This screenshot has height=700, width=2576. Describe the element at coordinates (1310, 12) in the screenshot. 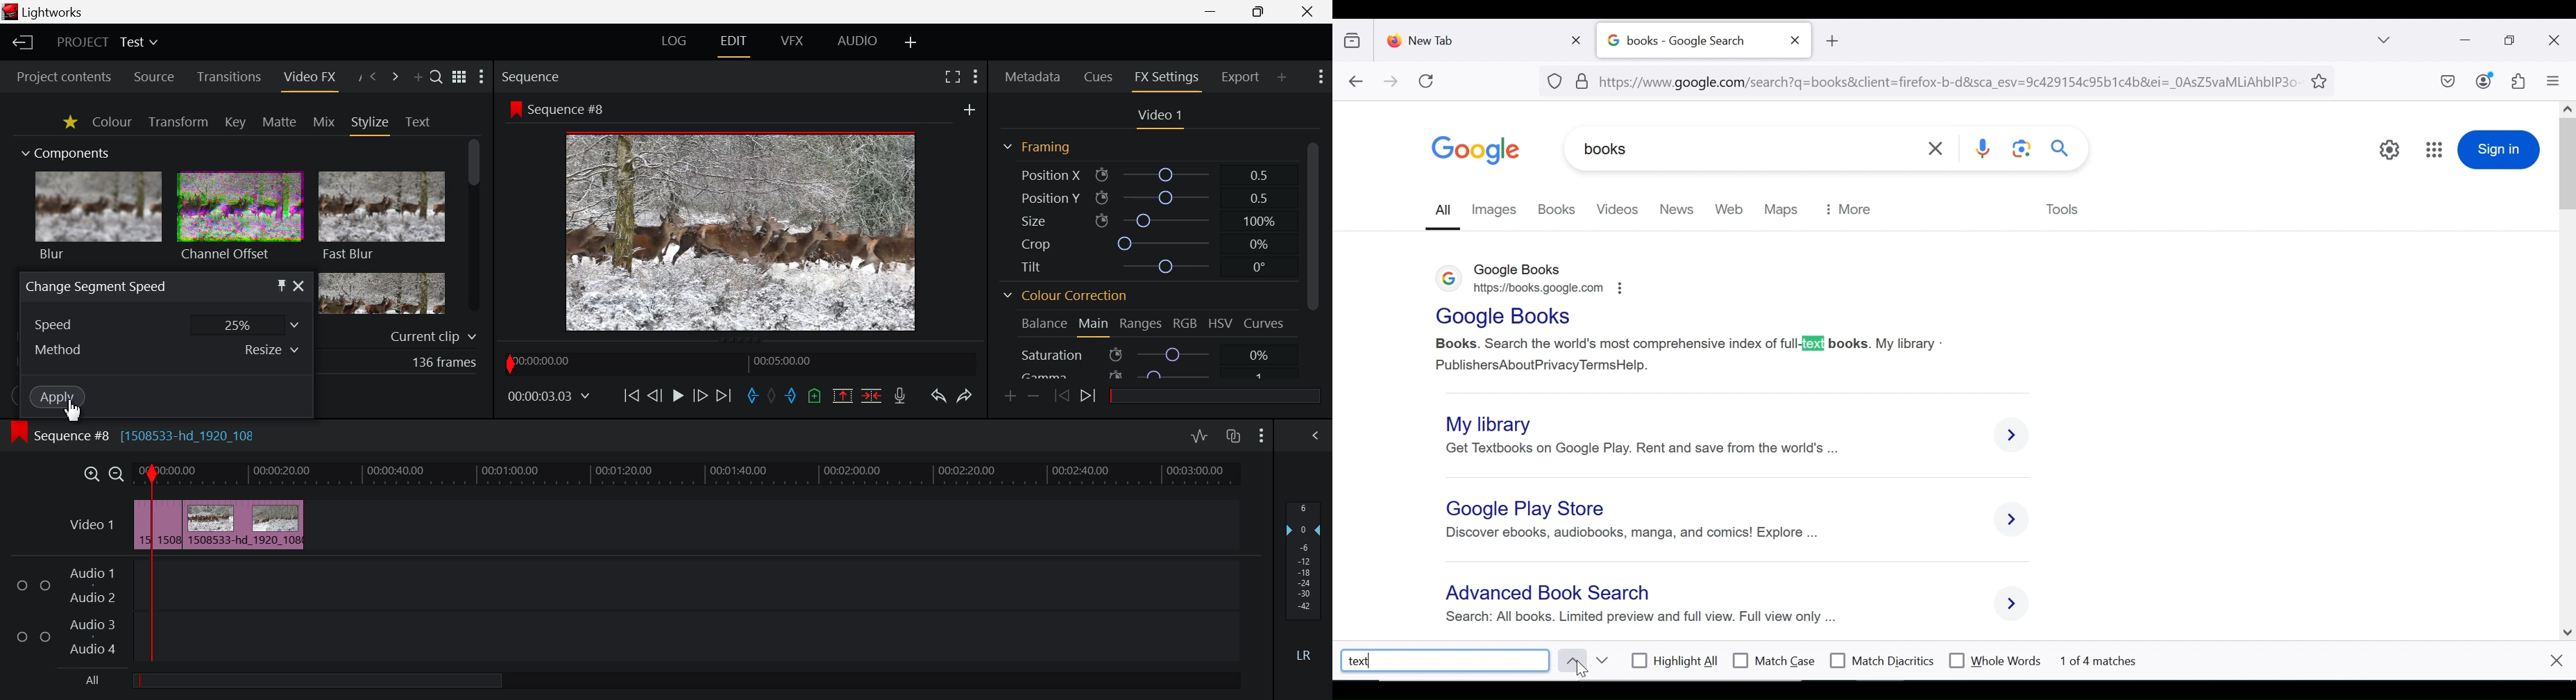

I see `Close` at that location.